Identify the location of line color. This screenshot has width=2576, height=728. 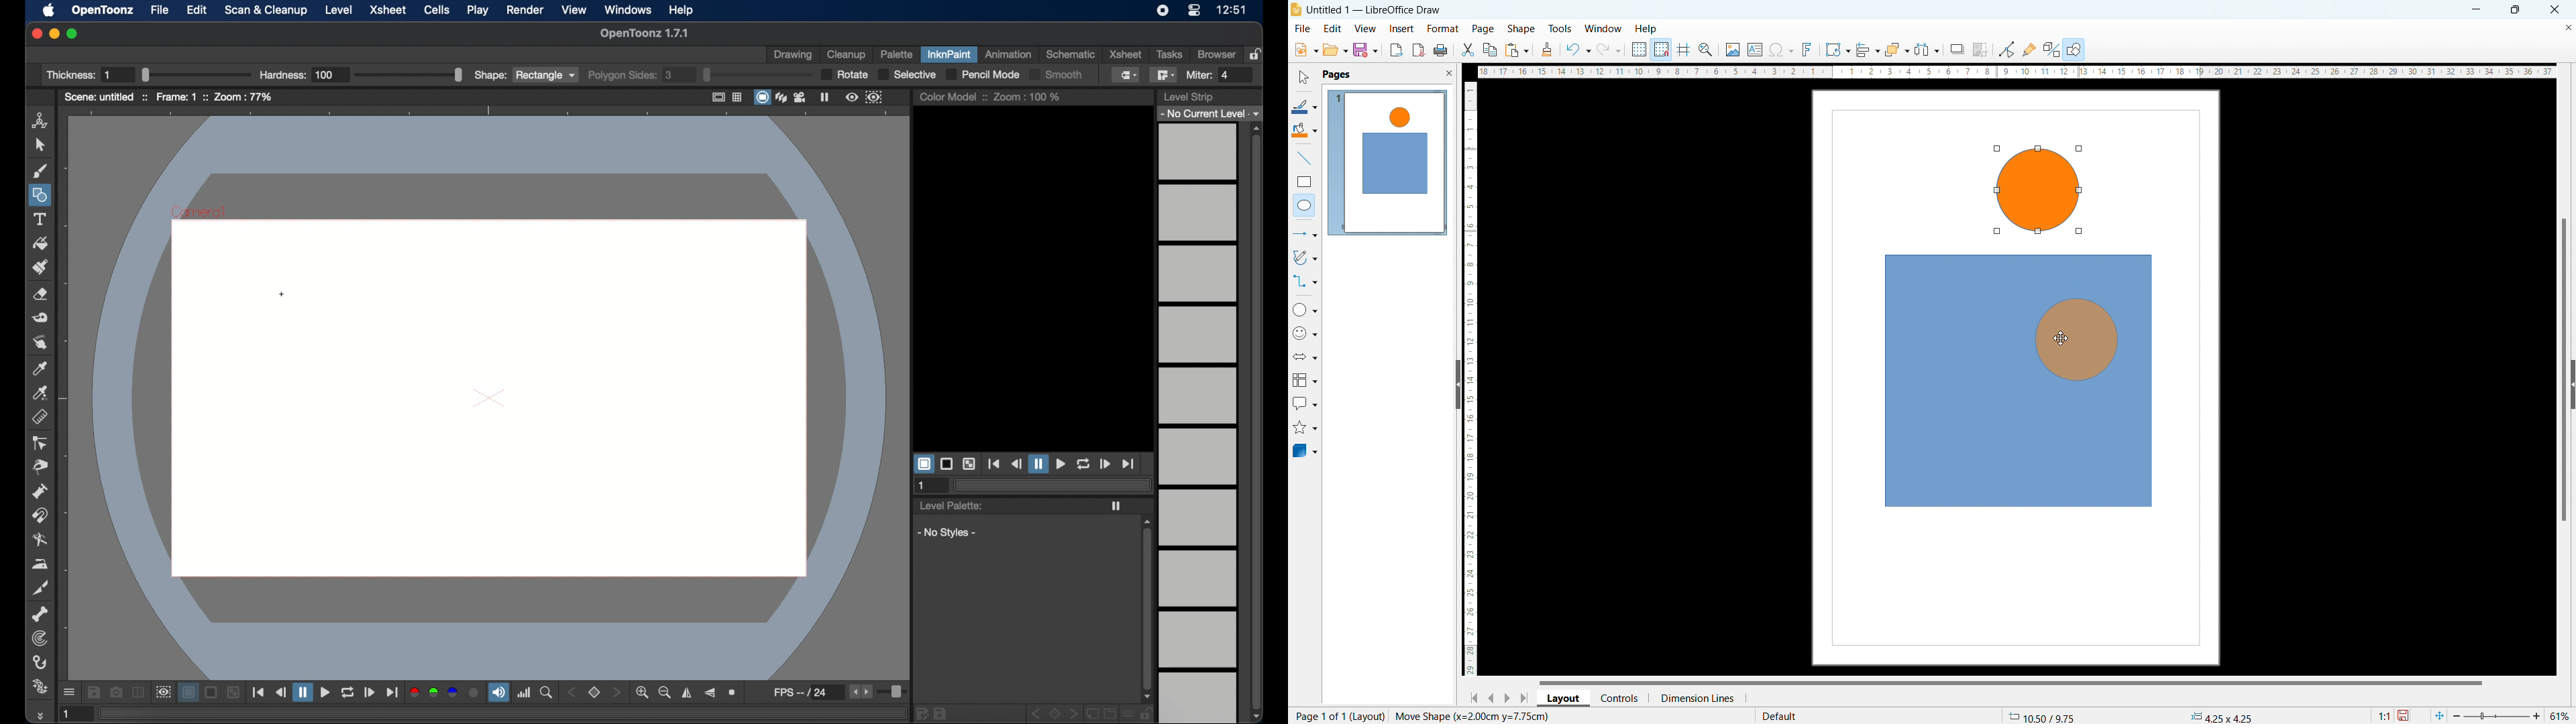
(1304, 107).